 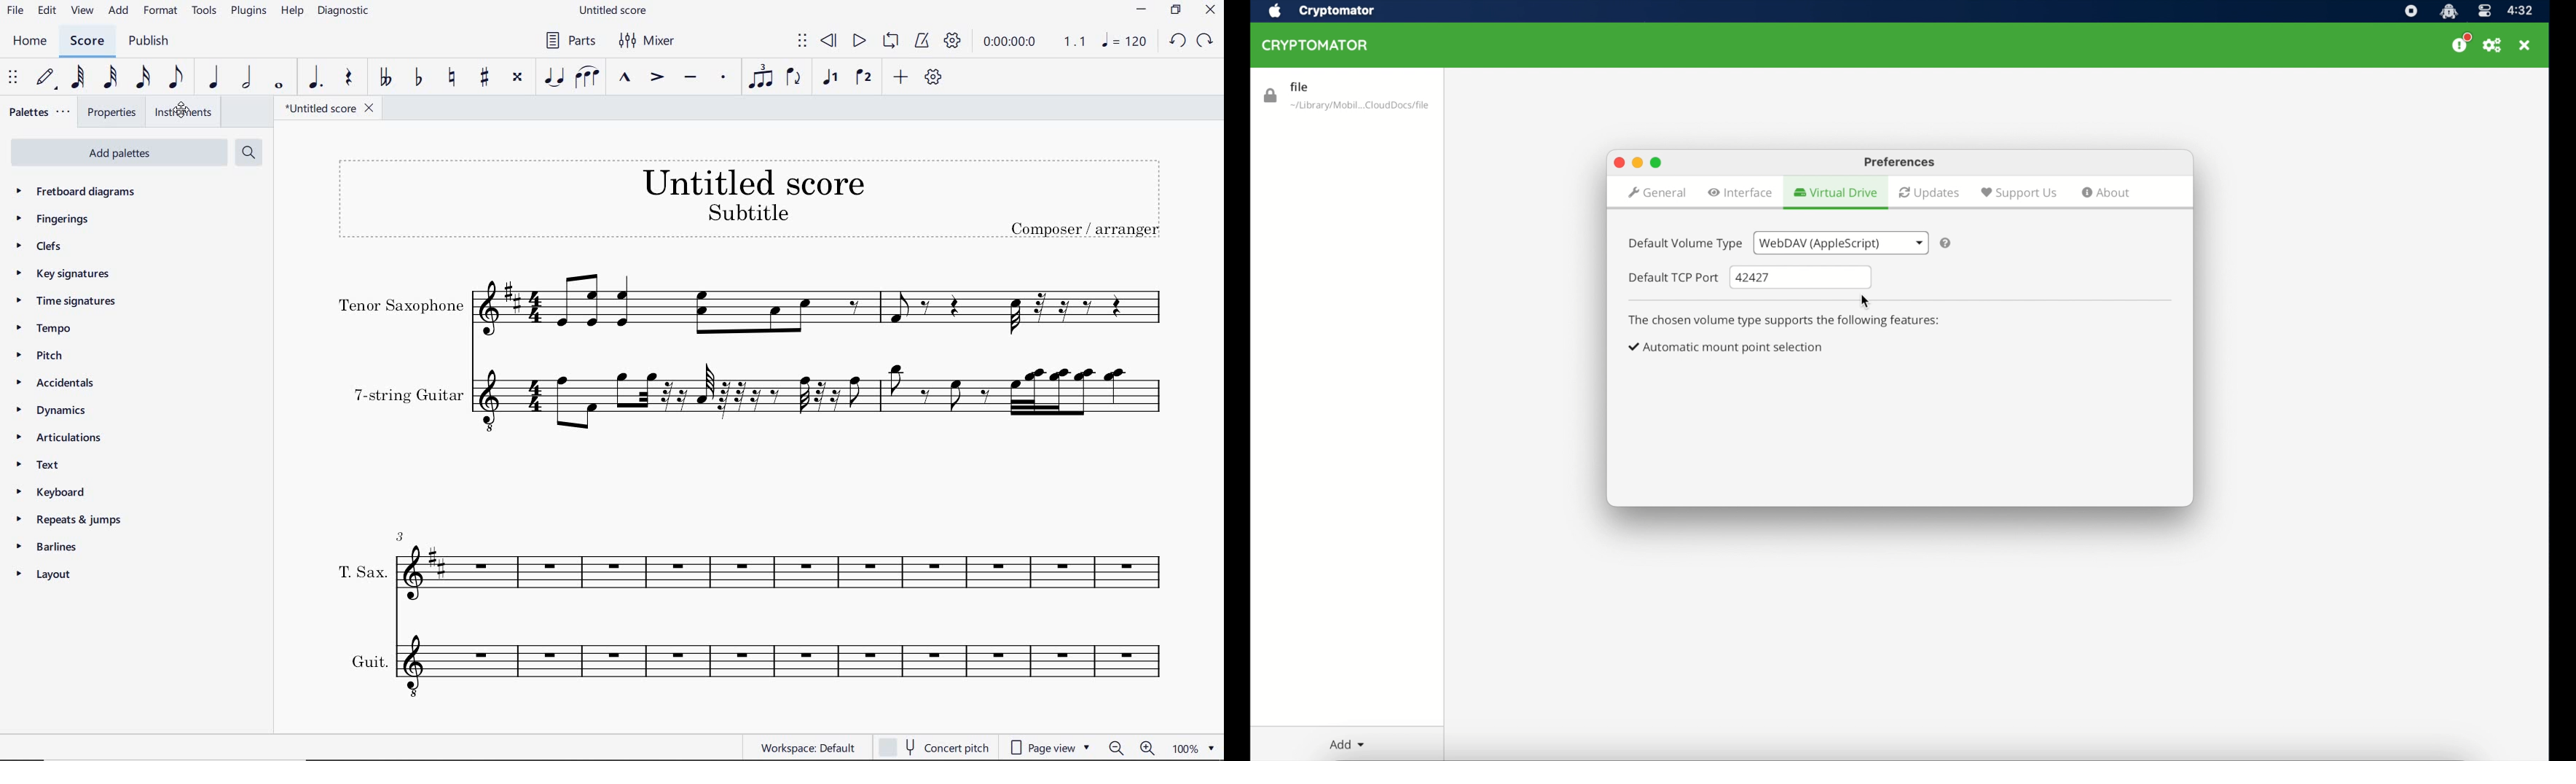 I want to click on FILE NAME, so click(x=324, y=110).